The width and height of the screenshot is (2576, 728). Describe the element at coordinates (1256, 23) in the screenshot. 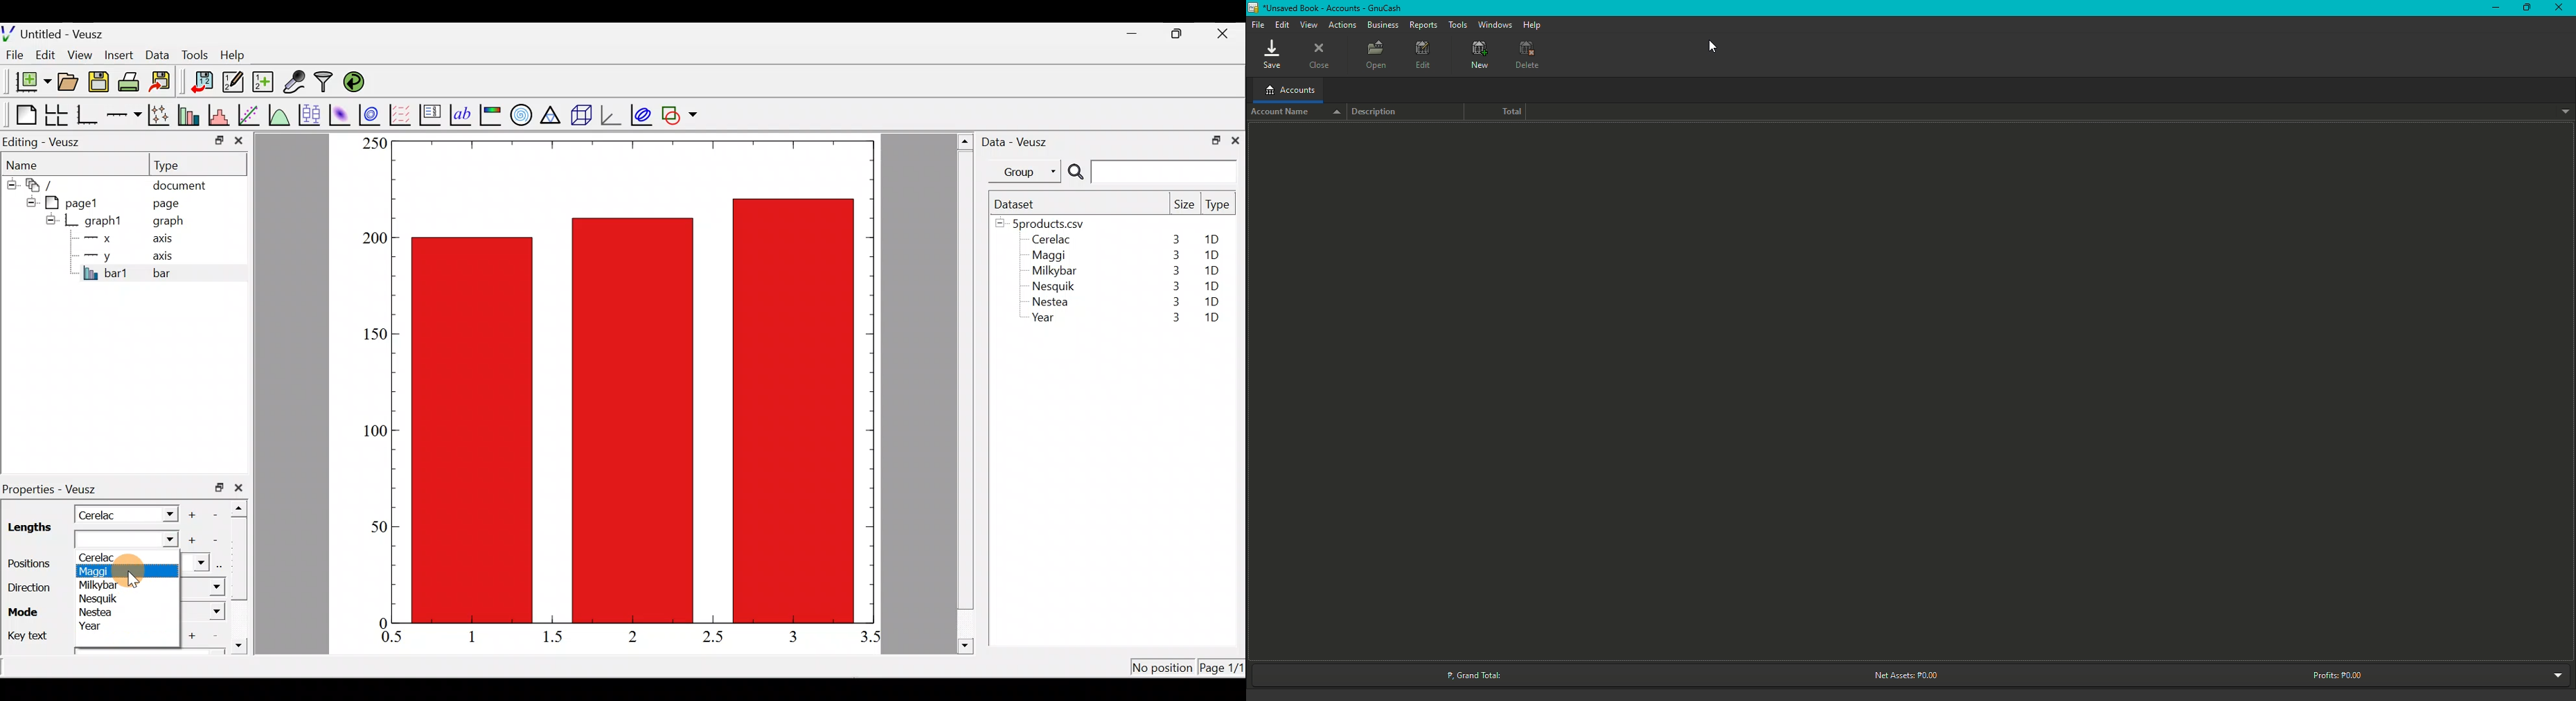

I see `File` at that location.